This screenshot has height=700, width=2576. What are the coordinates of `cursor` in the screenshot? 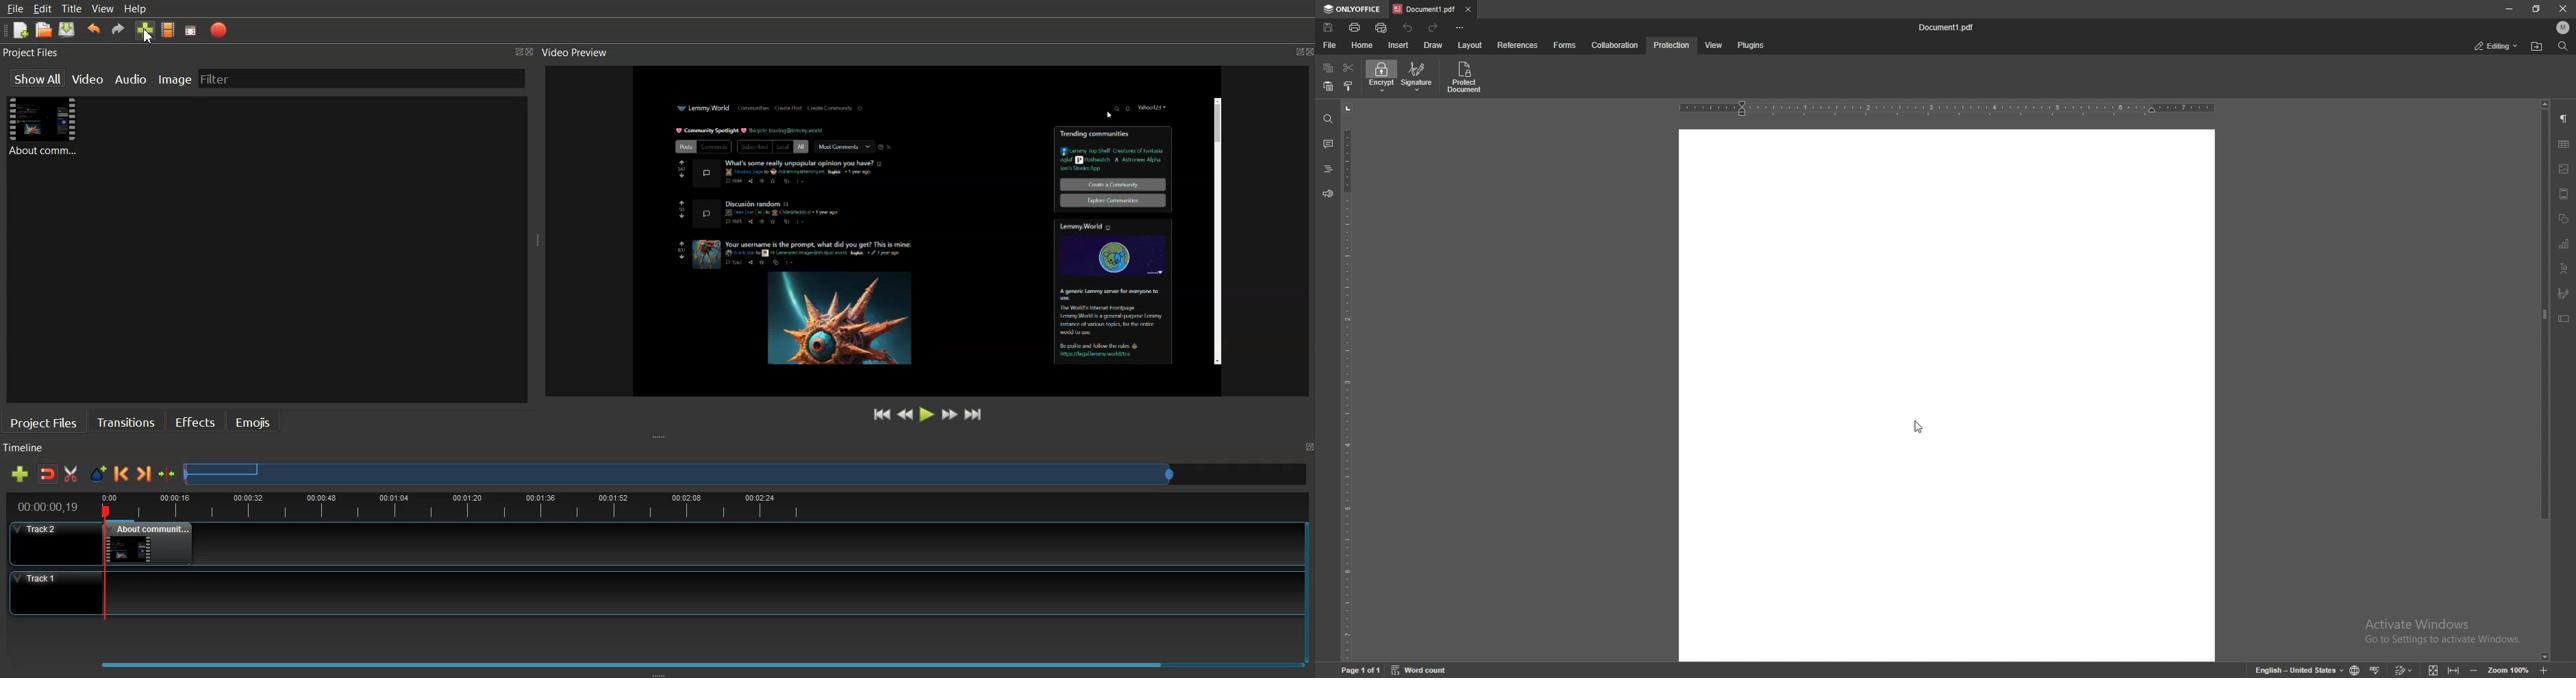 It's located at (1916, 428).